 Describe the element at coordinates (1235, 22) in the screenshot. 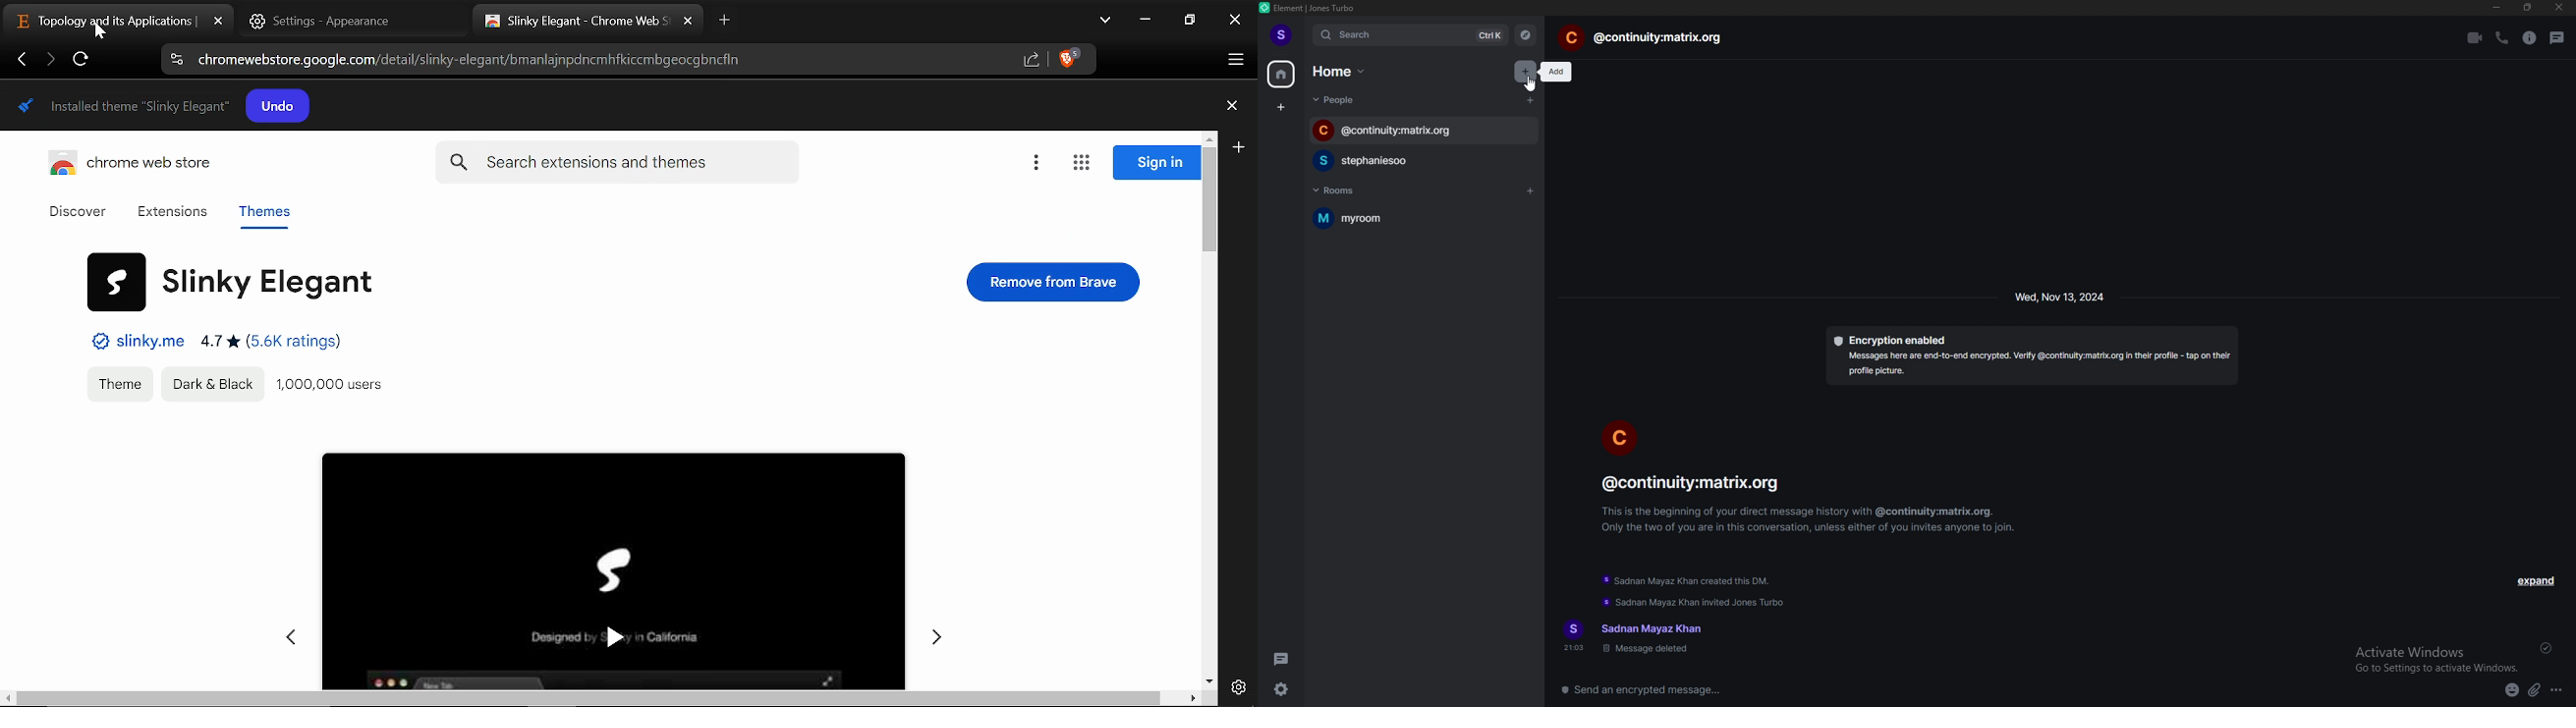

I see `Close` at that location.